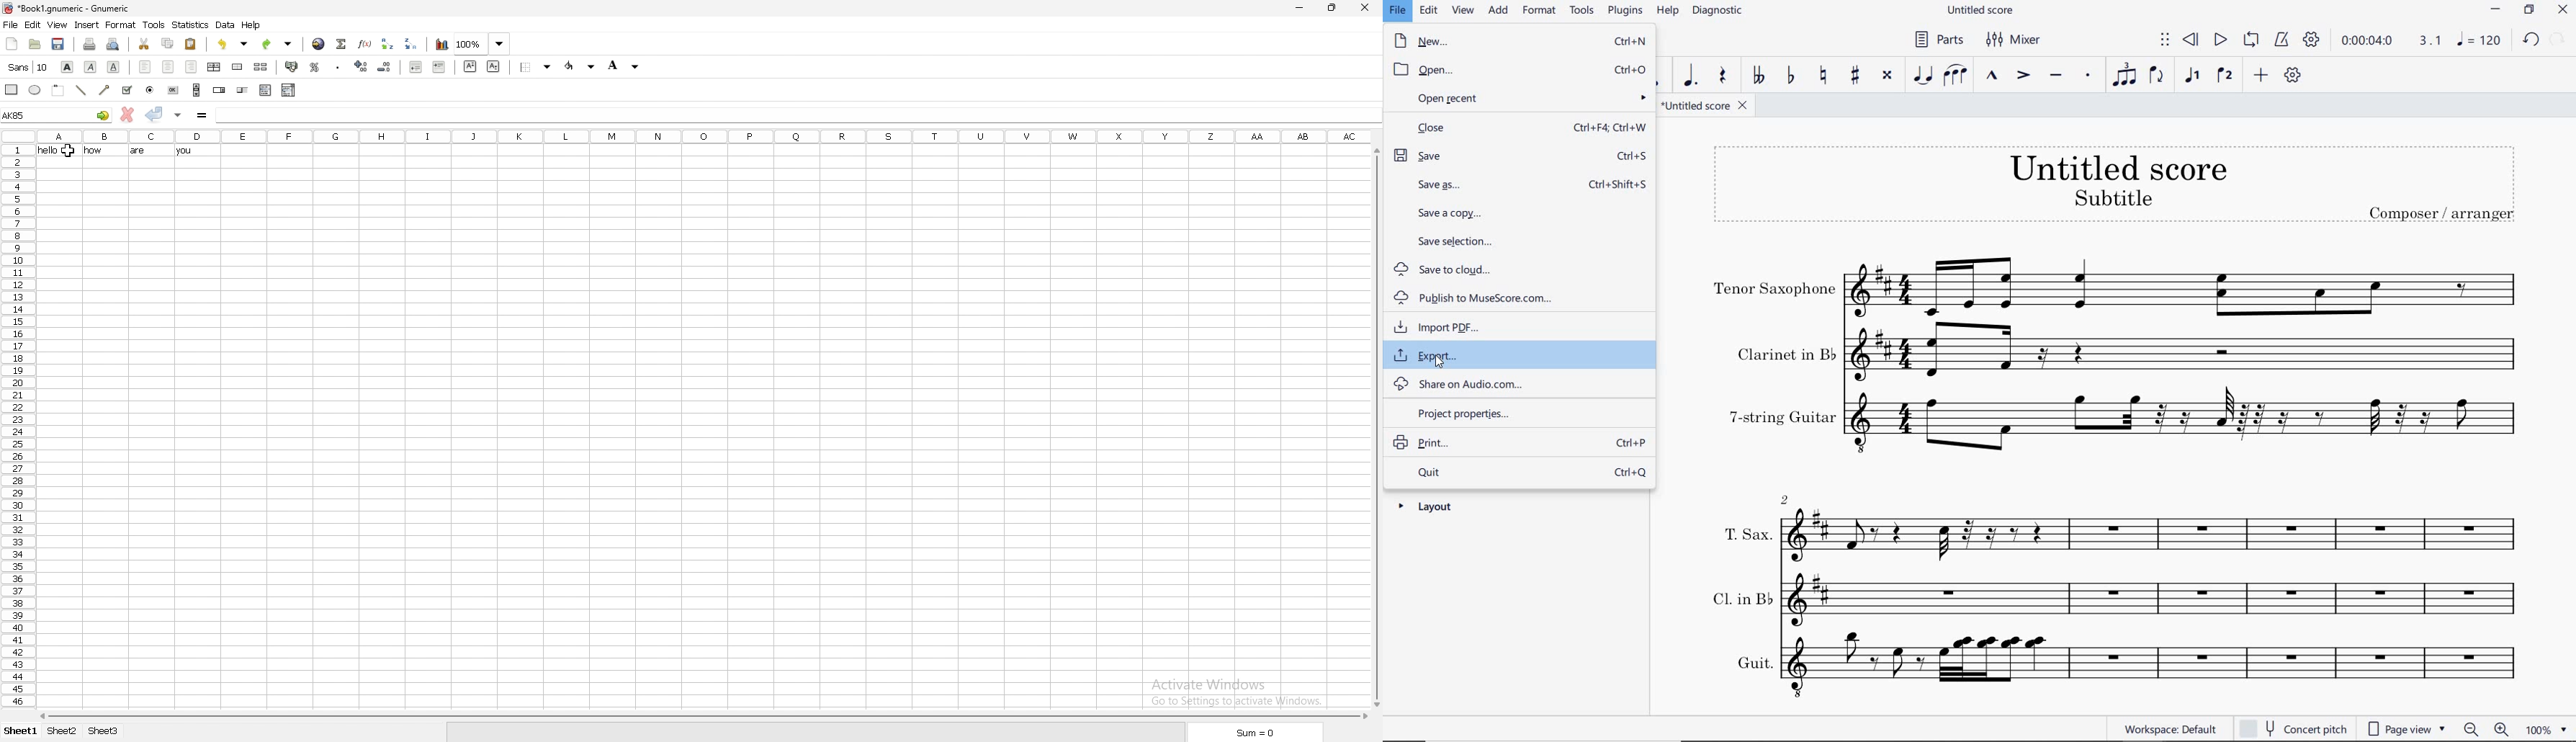 This screenshot has width=2576, height=756. I want to click on chart, so click(442, 44).